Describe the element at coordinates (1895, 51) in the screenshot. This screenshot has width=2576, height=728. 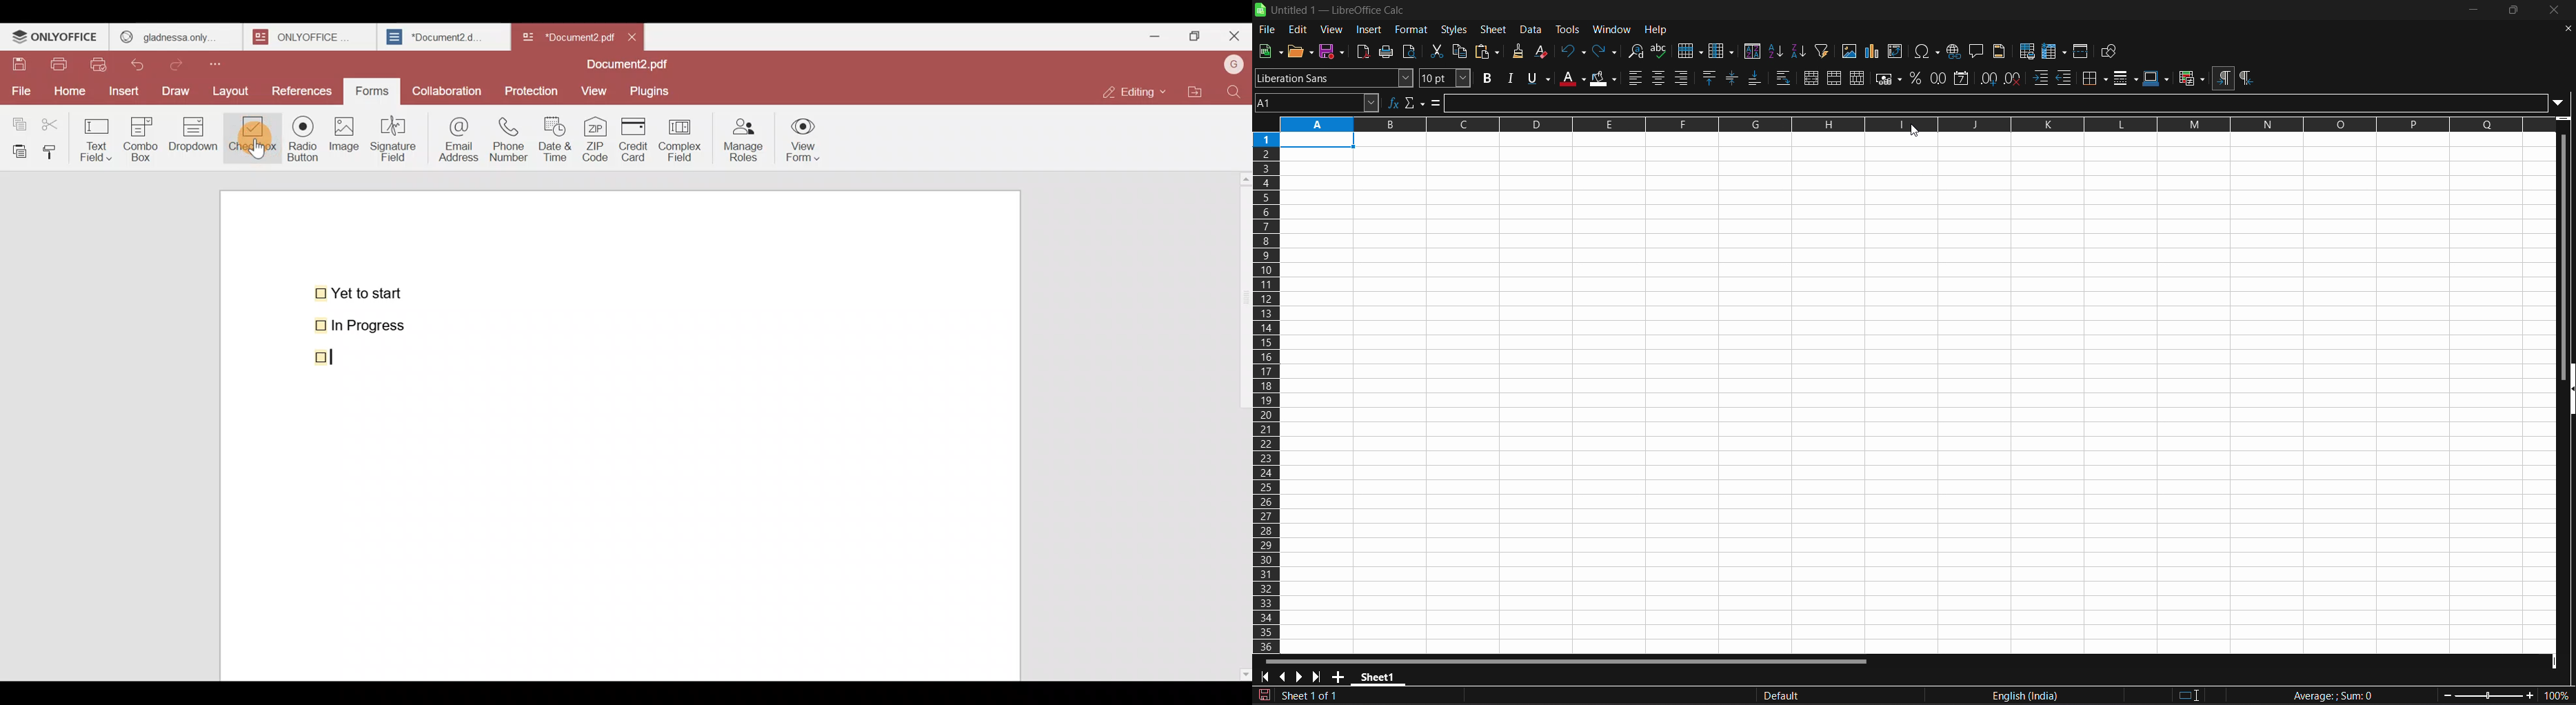
I see `insert or edit pivot table` at that location.